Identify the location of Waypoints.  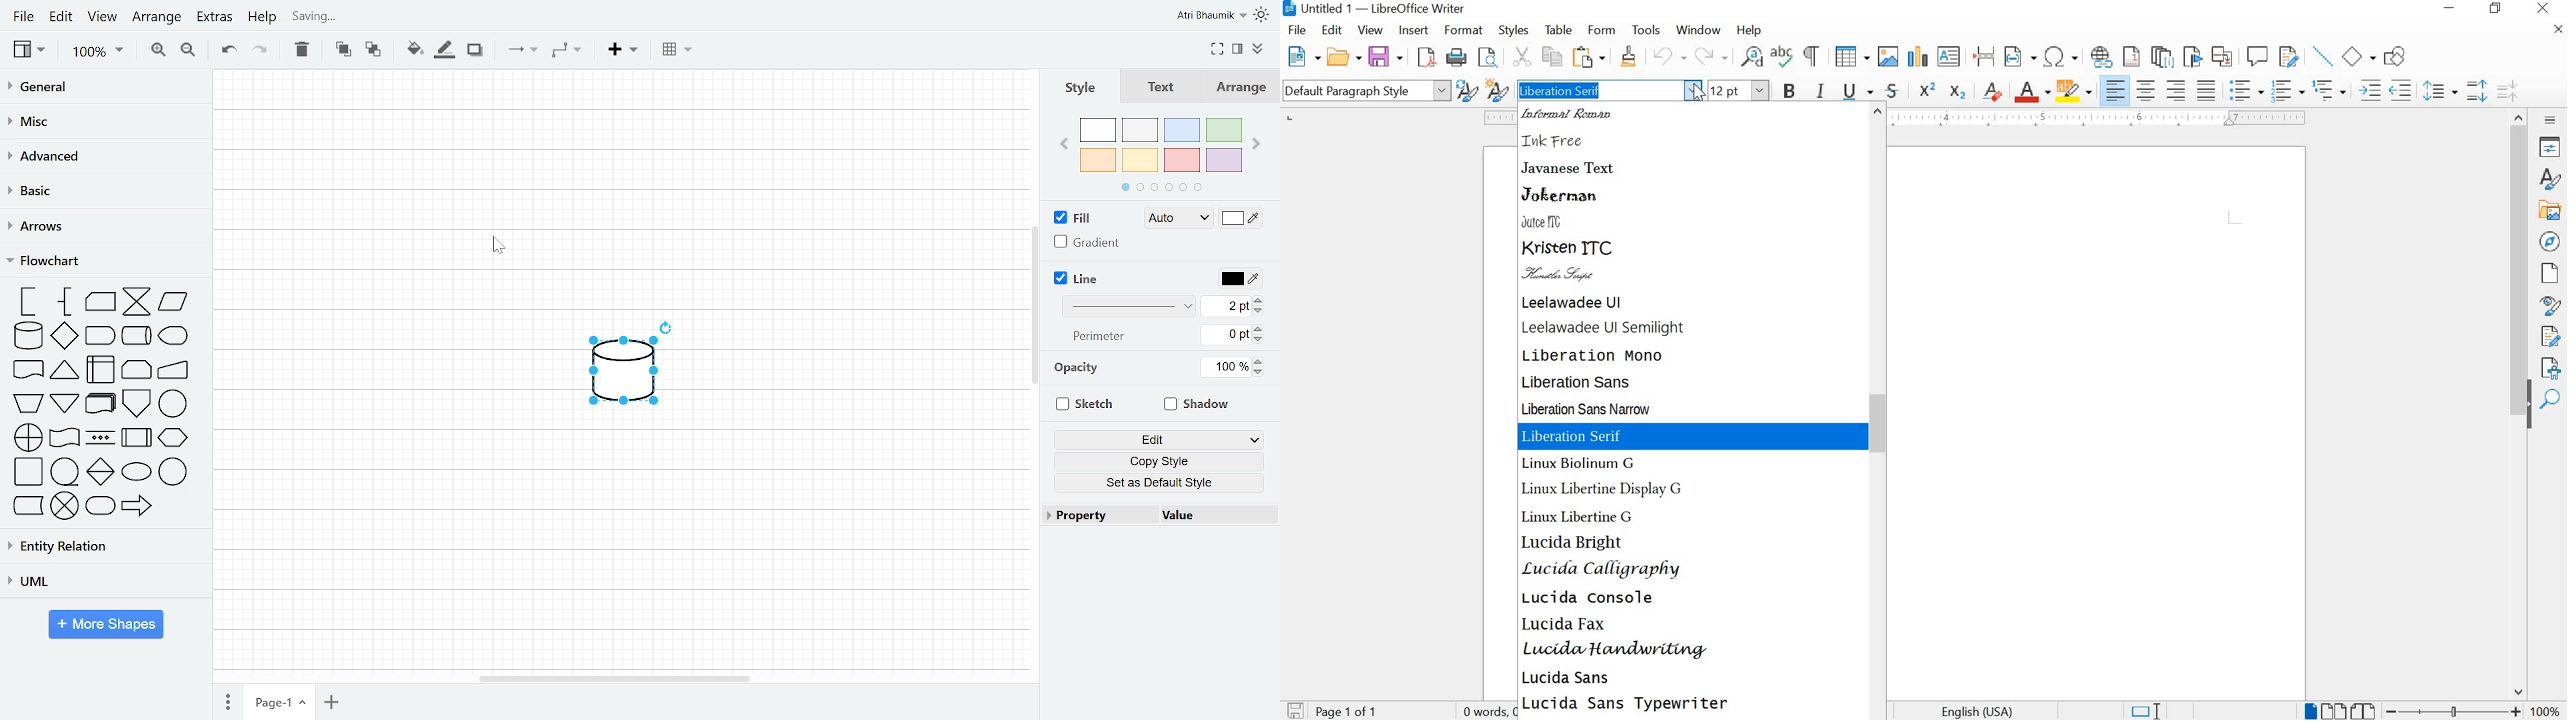
(566, 51).